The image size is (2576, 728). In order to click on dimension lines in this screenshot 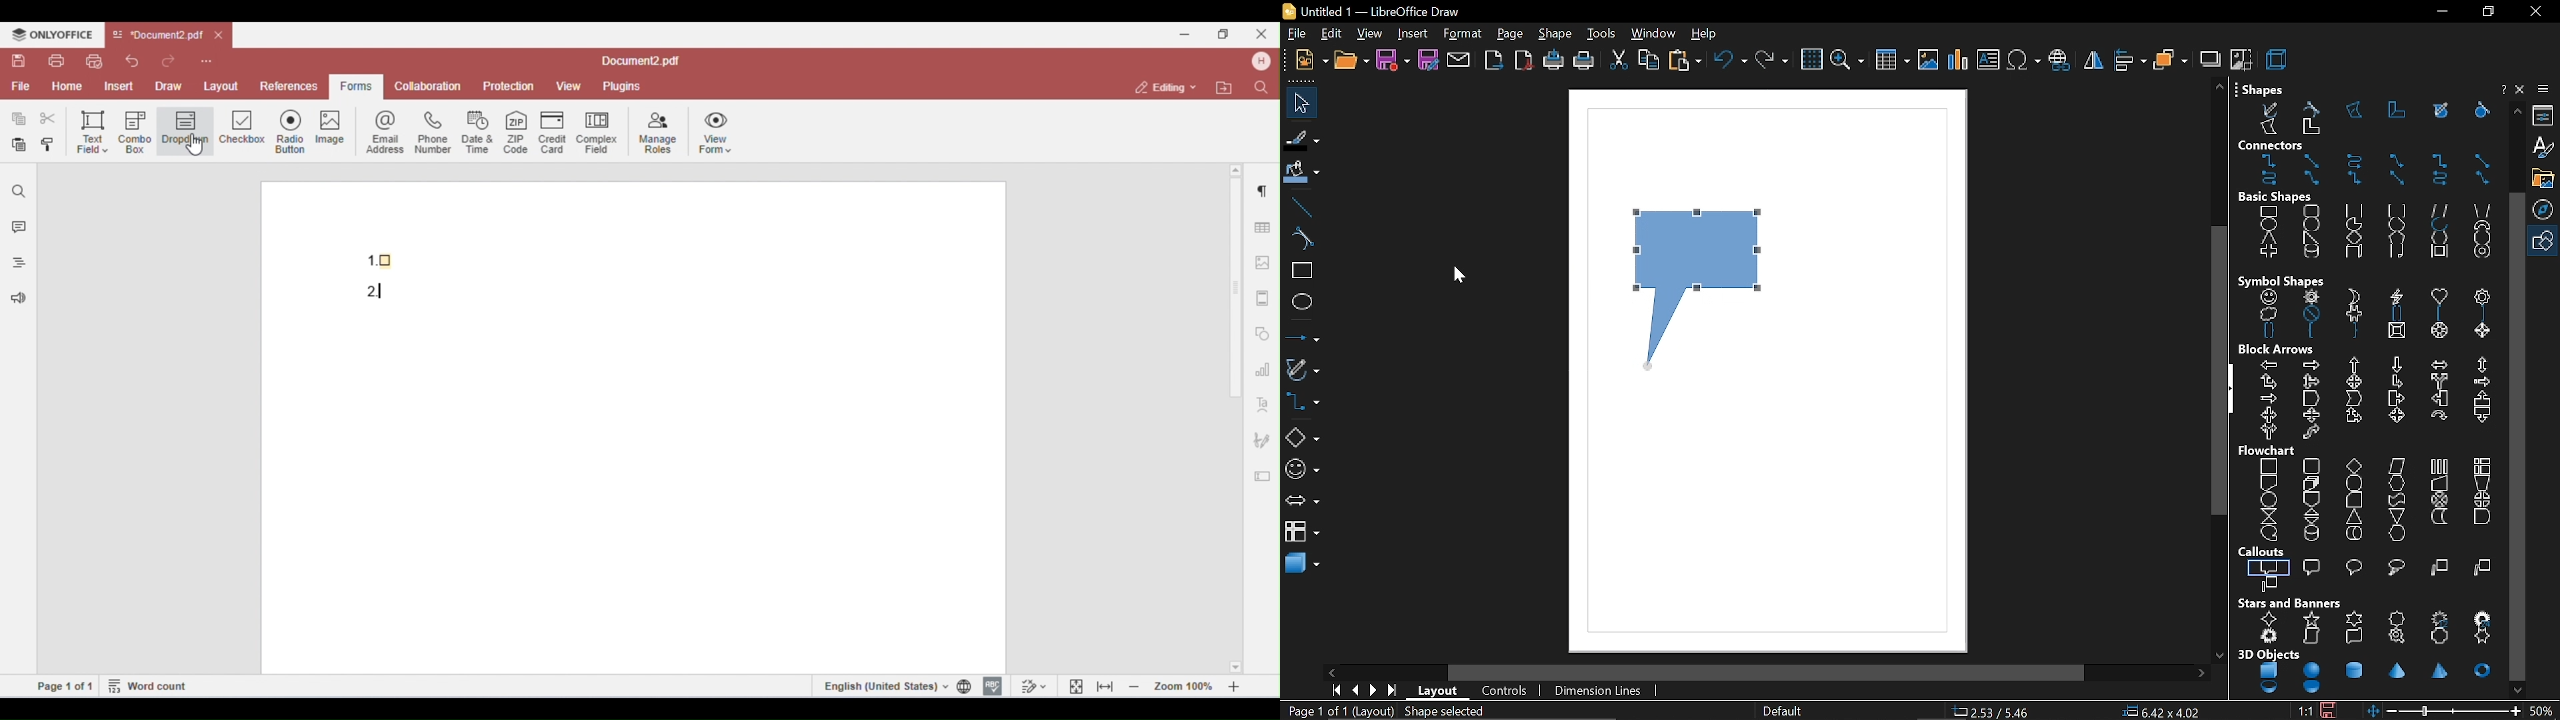, I will do `click(1599, 693)`.